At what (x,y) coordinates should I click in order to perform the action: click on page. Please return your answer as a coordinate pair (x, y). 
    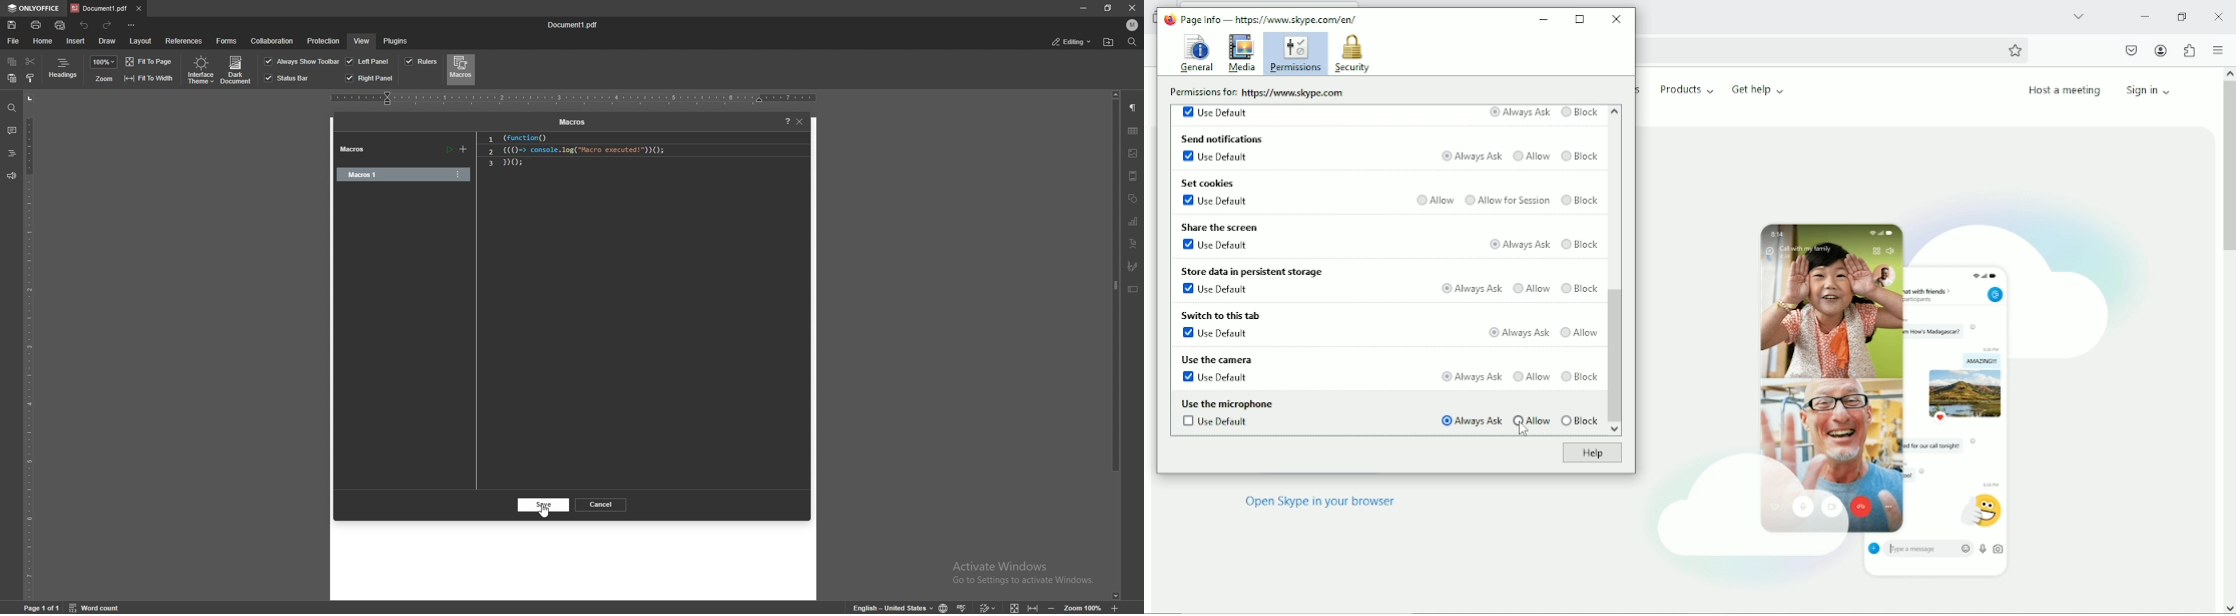
    Looking at the image, I should click on (43, 607).